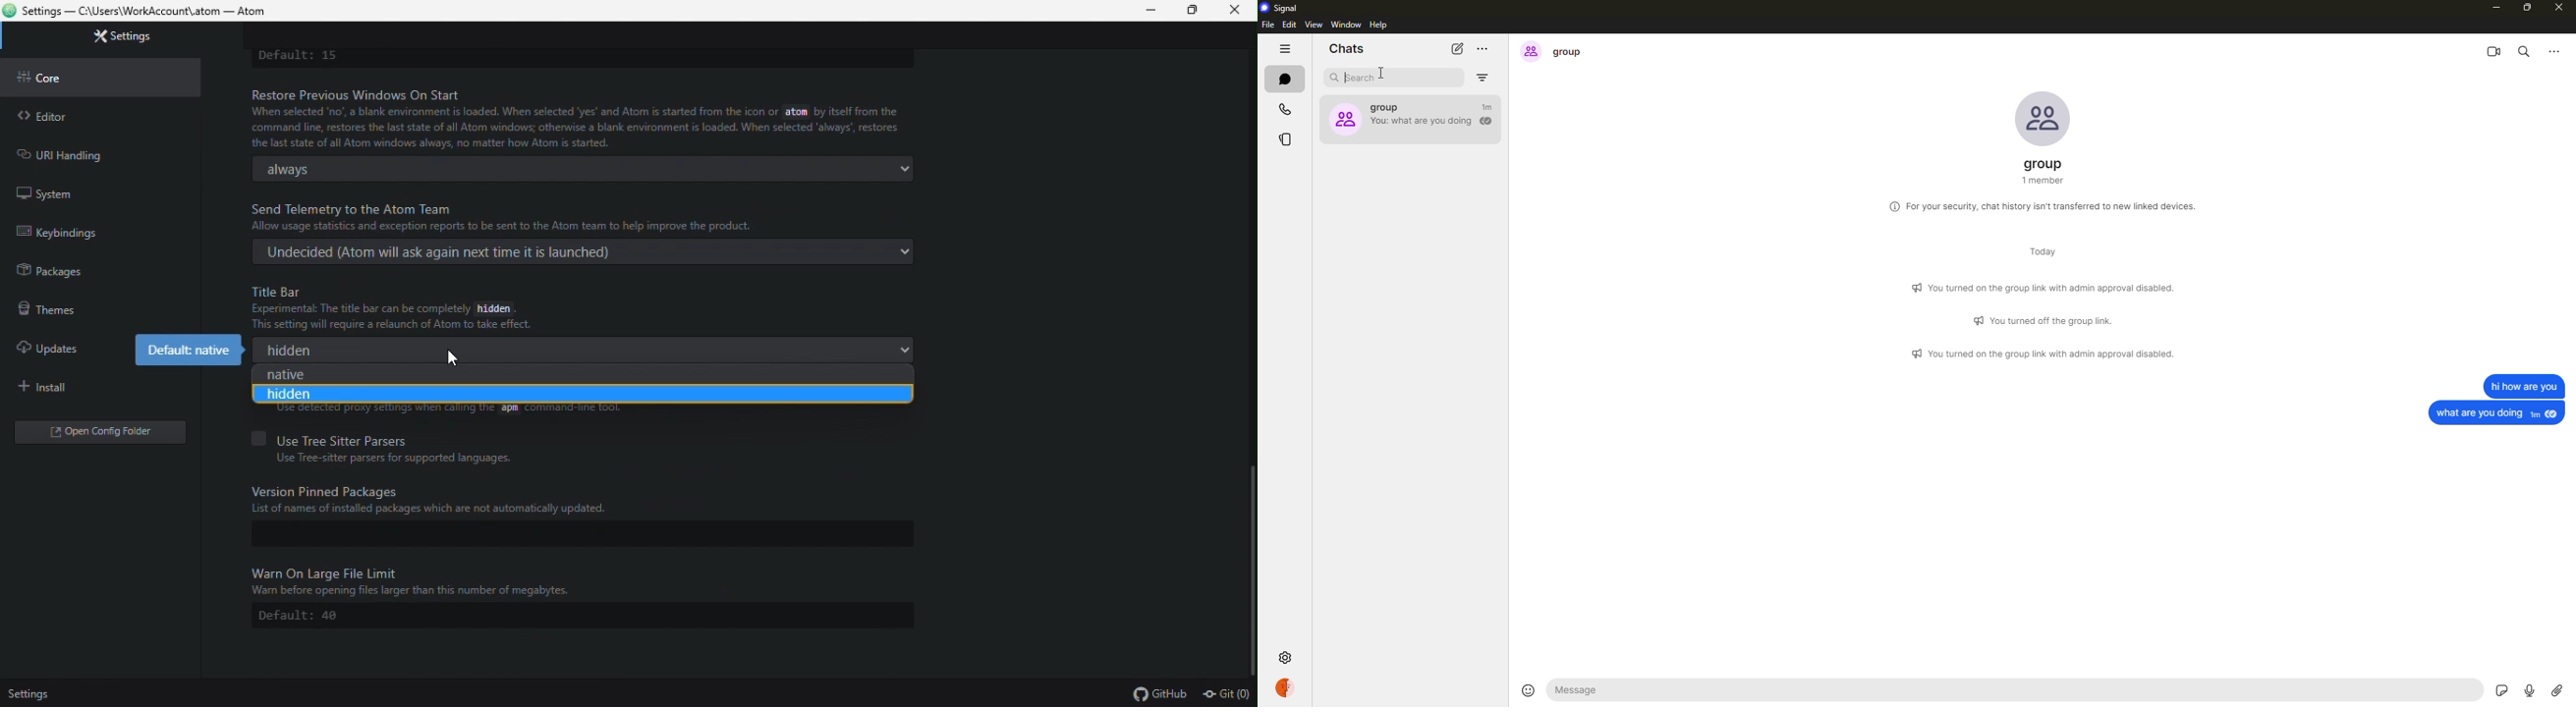 This screenshot has height=728, width=2576. Describe the element at coordinates (2529, 688) in the screenshot. I see `record` at that location.